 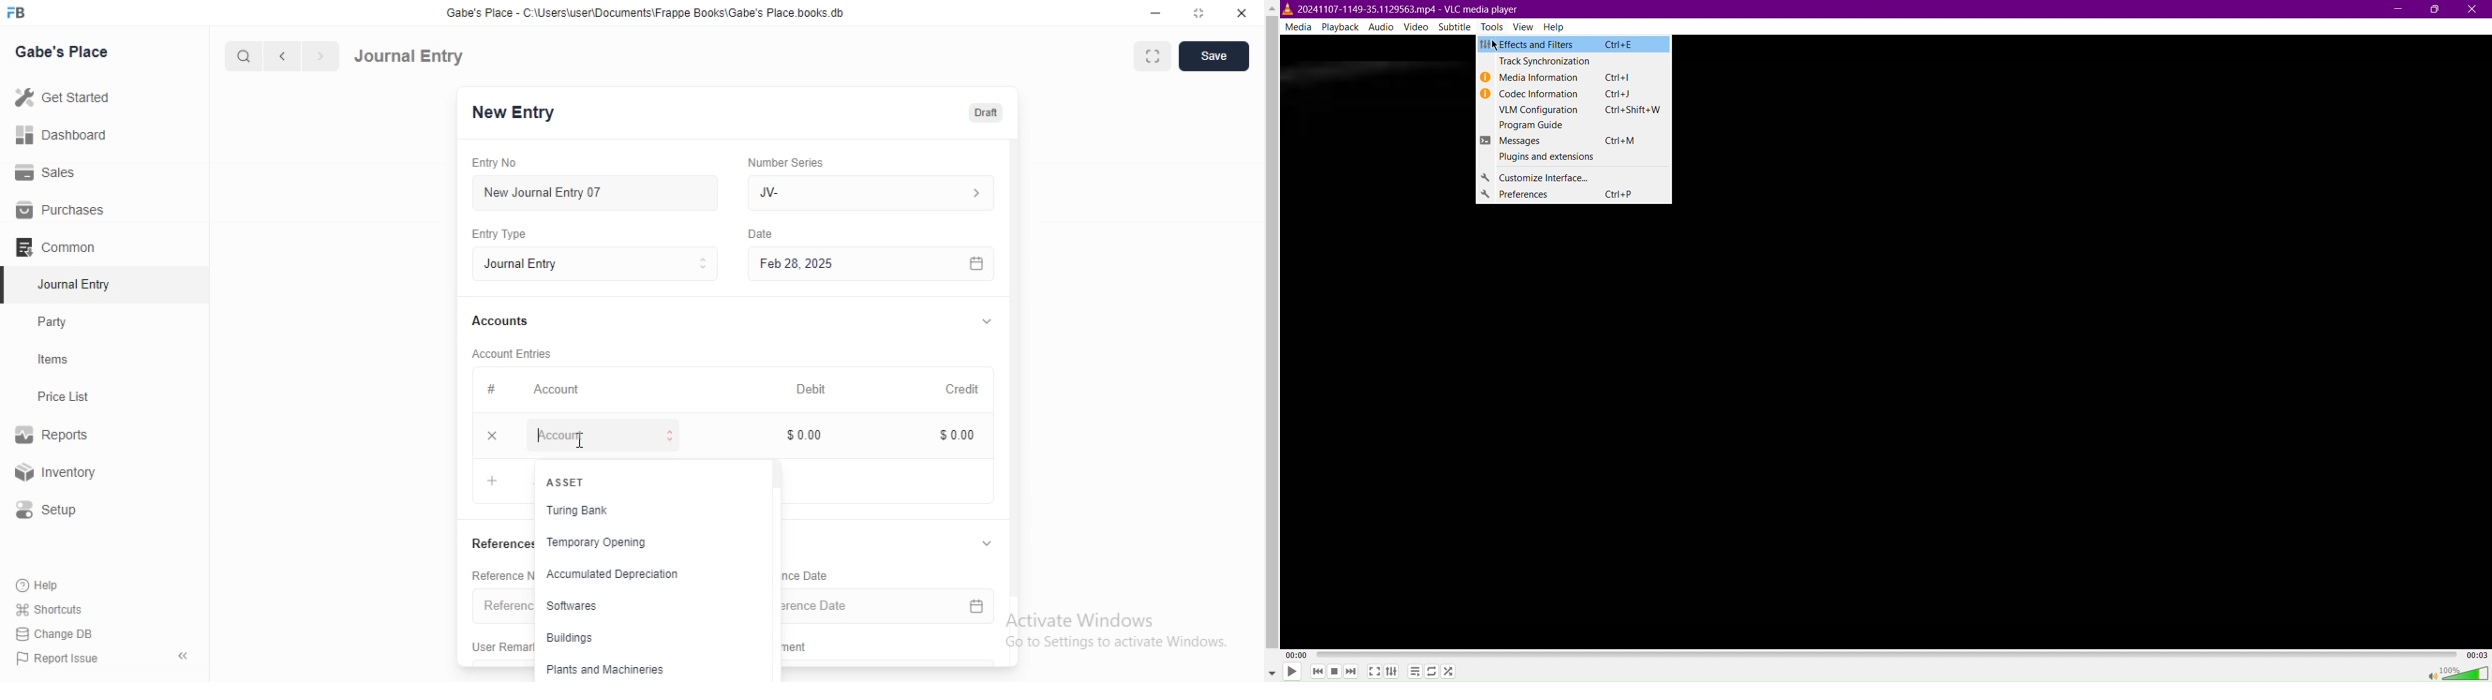 I want to click on Help, so click(x=41, y=585).